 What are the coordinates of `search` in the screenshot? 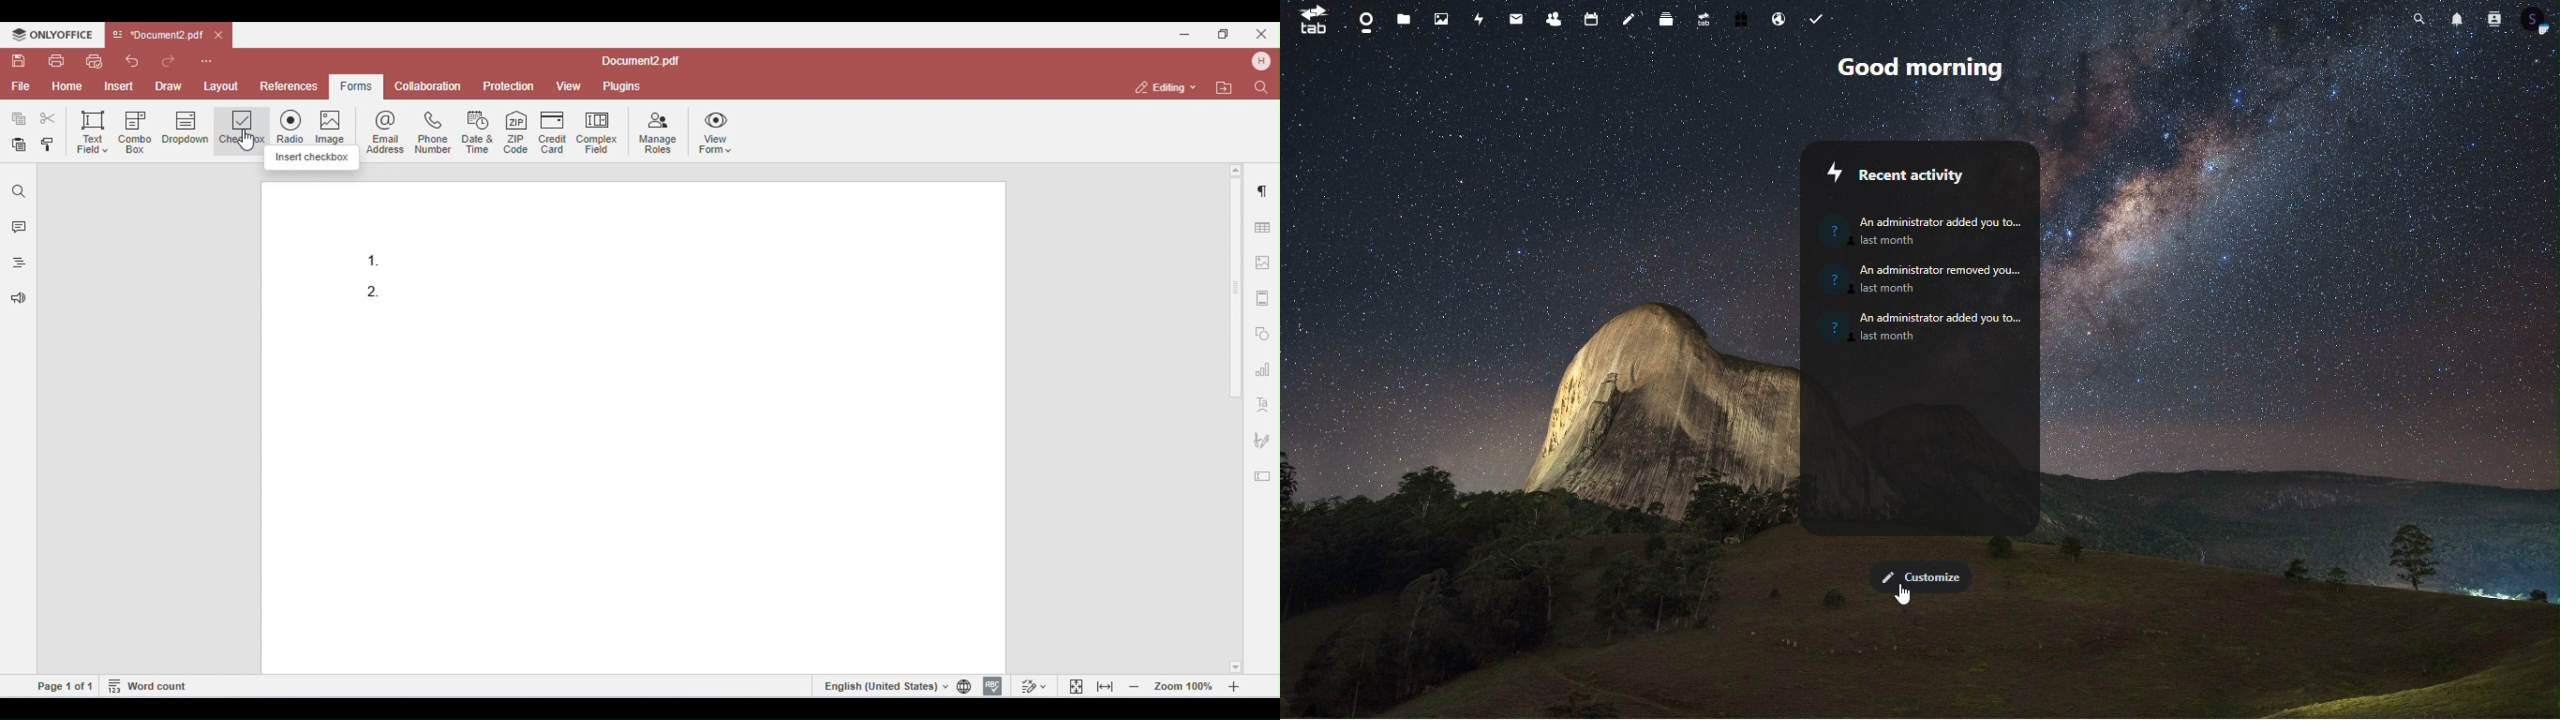 It's located at (2418, 17).